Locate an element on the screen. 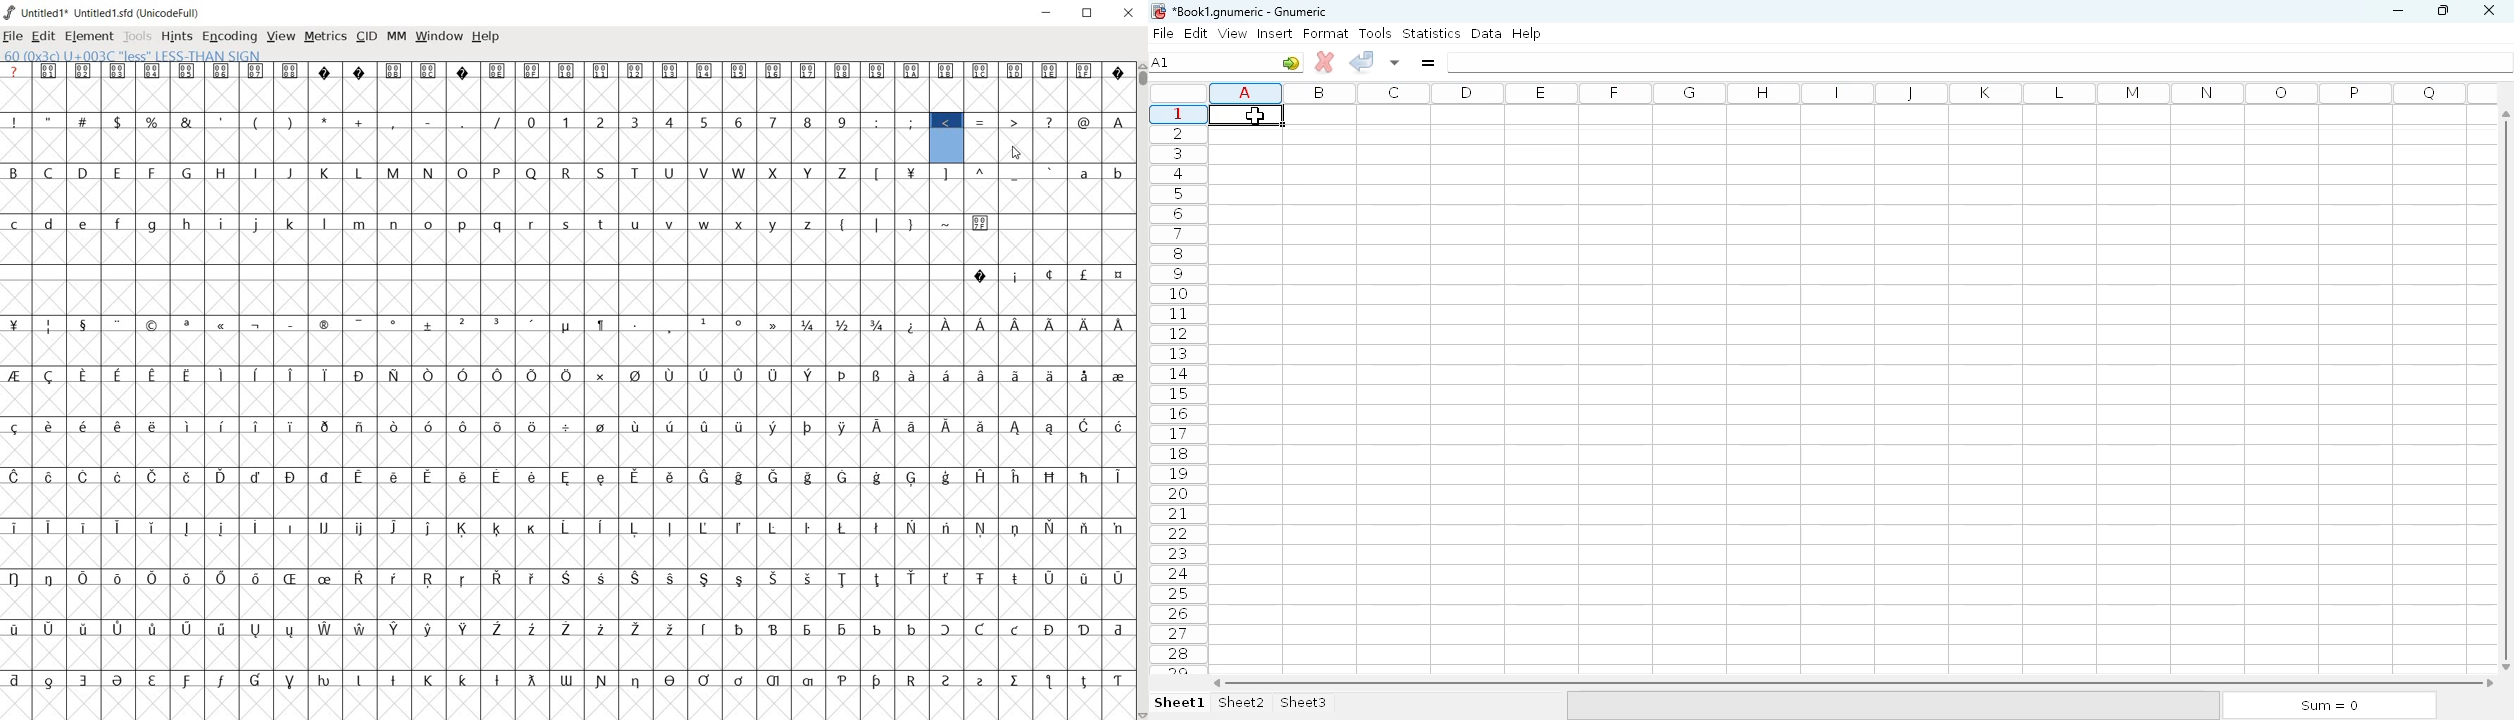  close is located at coordinates (2488, 11).